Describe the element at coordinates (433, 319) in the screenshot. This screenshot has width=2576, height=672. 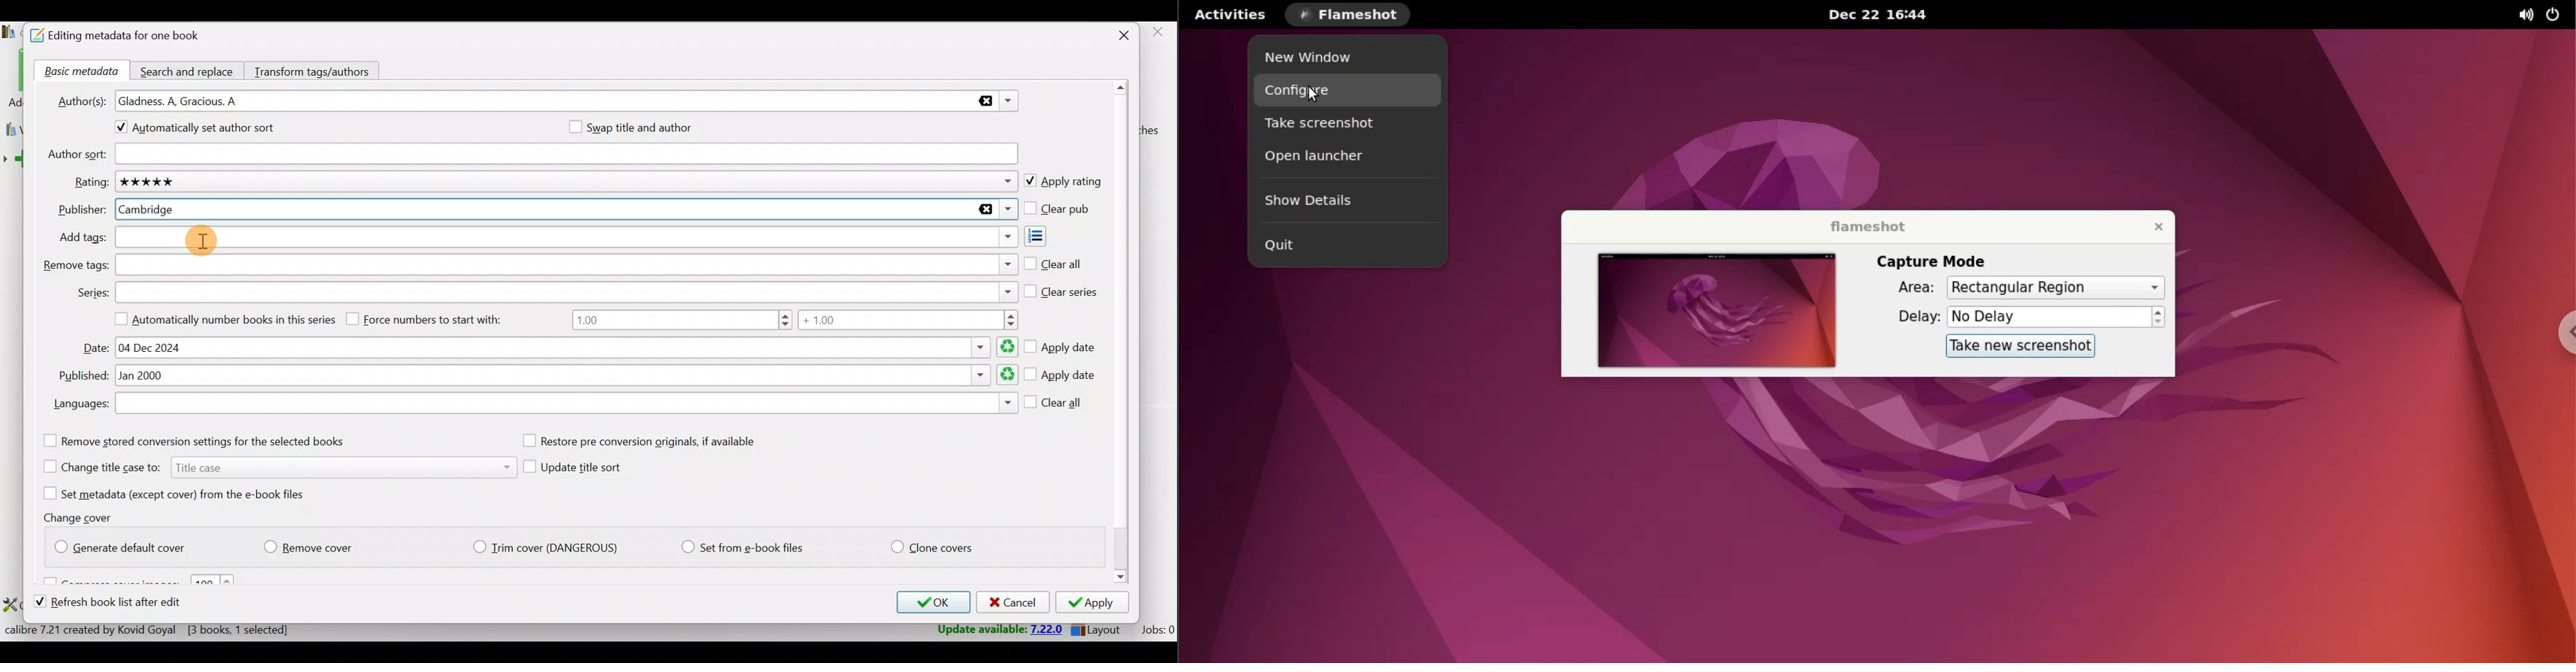
I see `Force numbers to start with` at that location.